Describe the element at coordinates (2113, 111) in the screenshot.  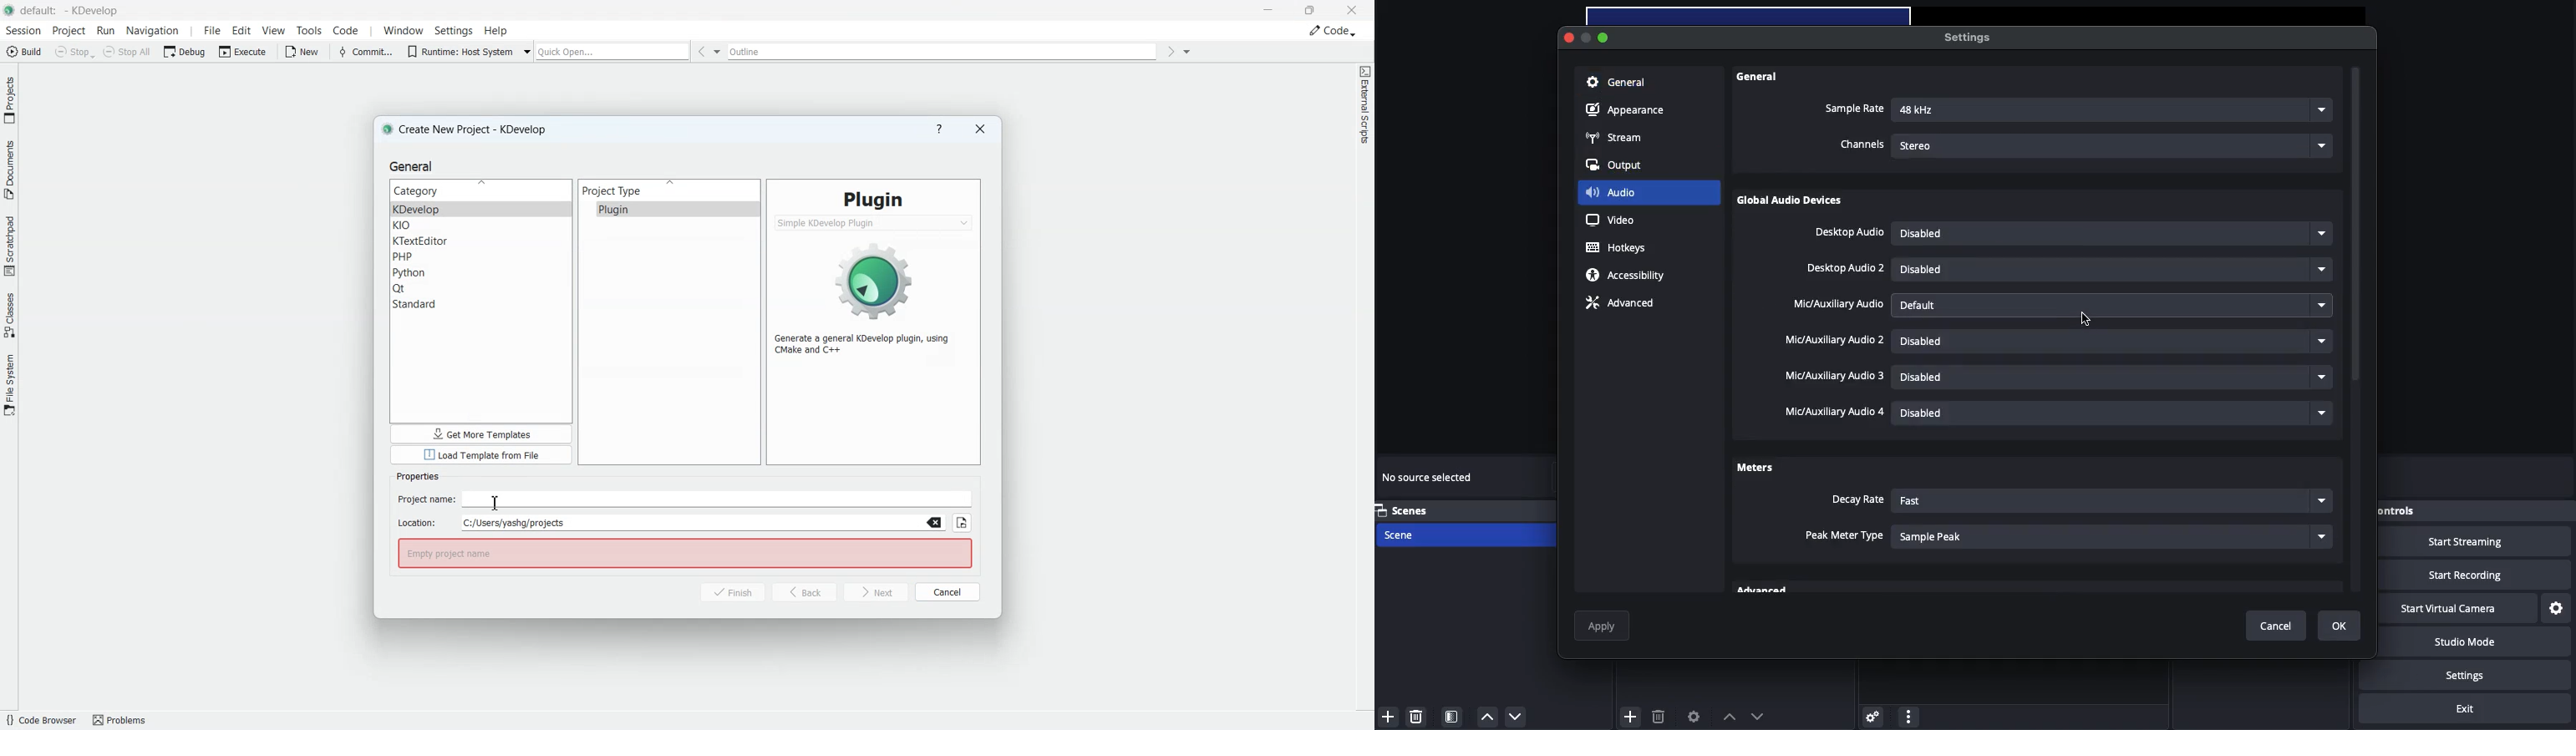
I see `48` at that location.